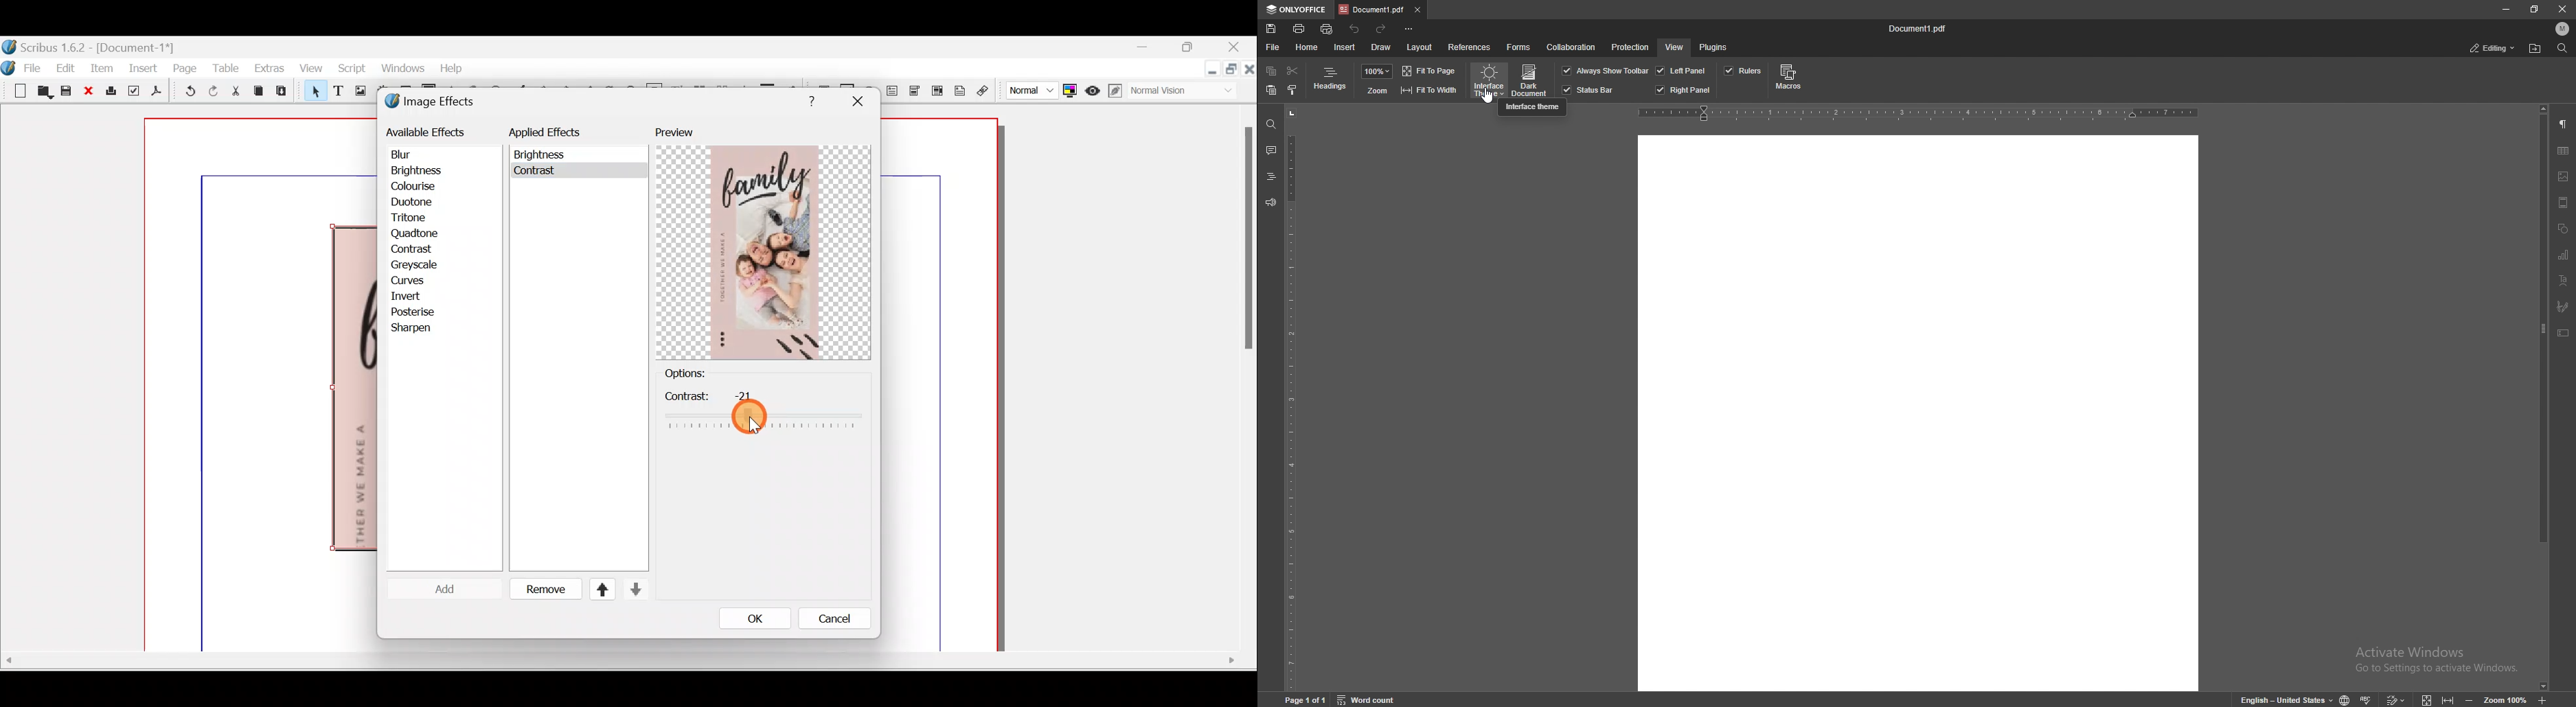 This screenshot has height=728, width=2576. Describe the element at coordinates (419, 264) in the screenshot. I see `Greyscale` at that location.